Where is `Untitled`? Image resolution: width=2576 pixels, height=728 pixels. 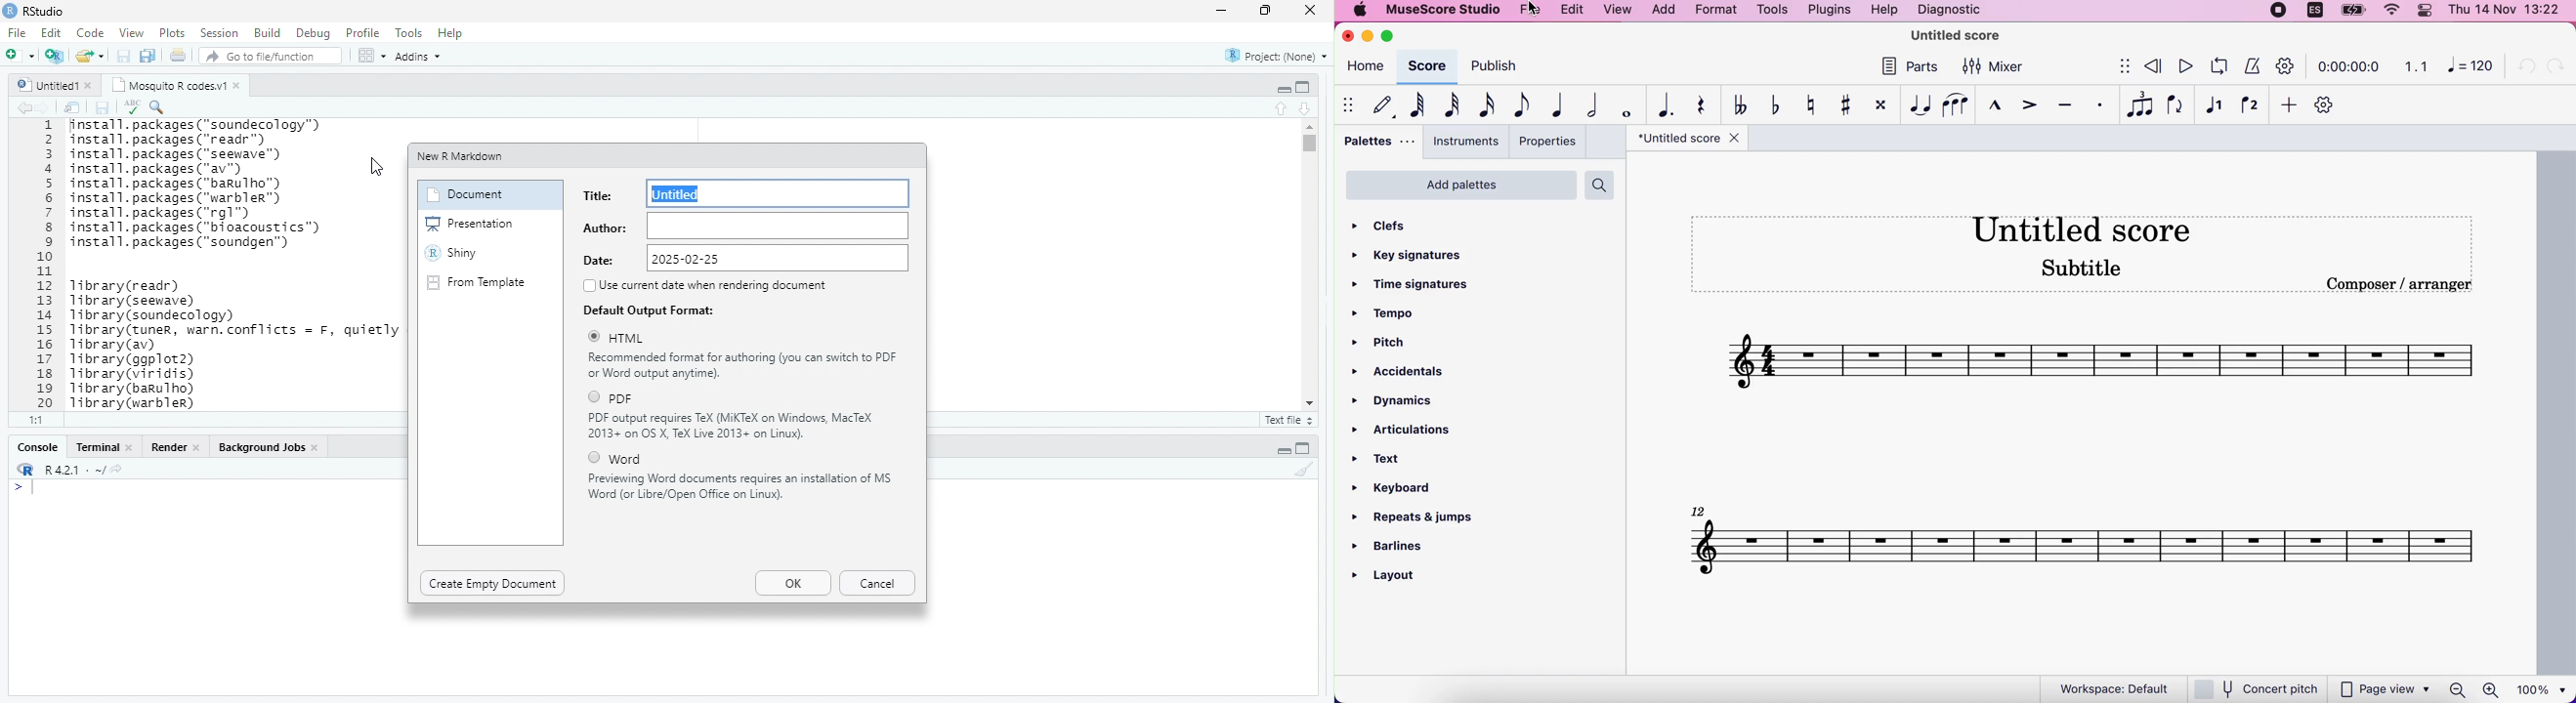
Untitled is located at coordinates (779, 192).